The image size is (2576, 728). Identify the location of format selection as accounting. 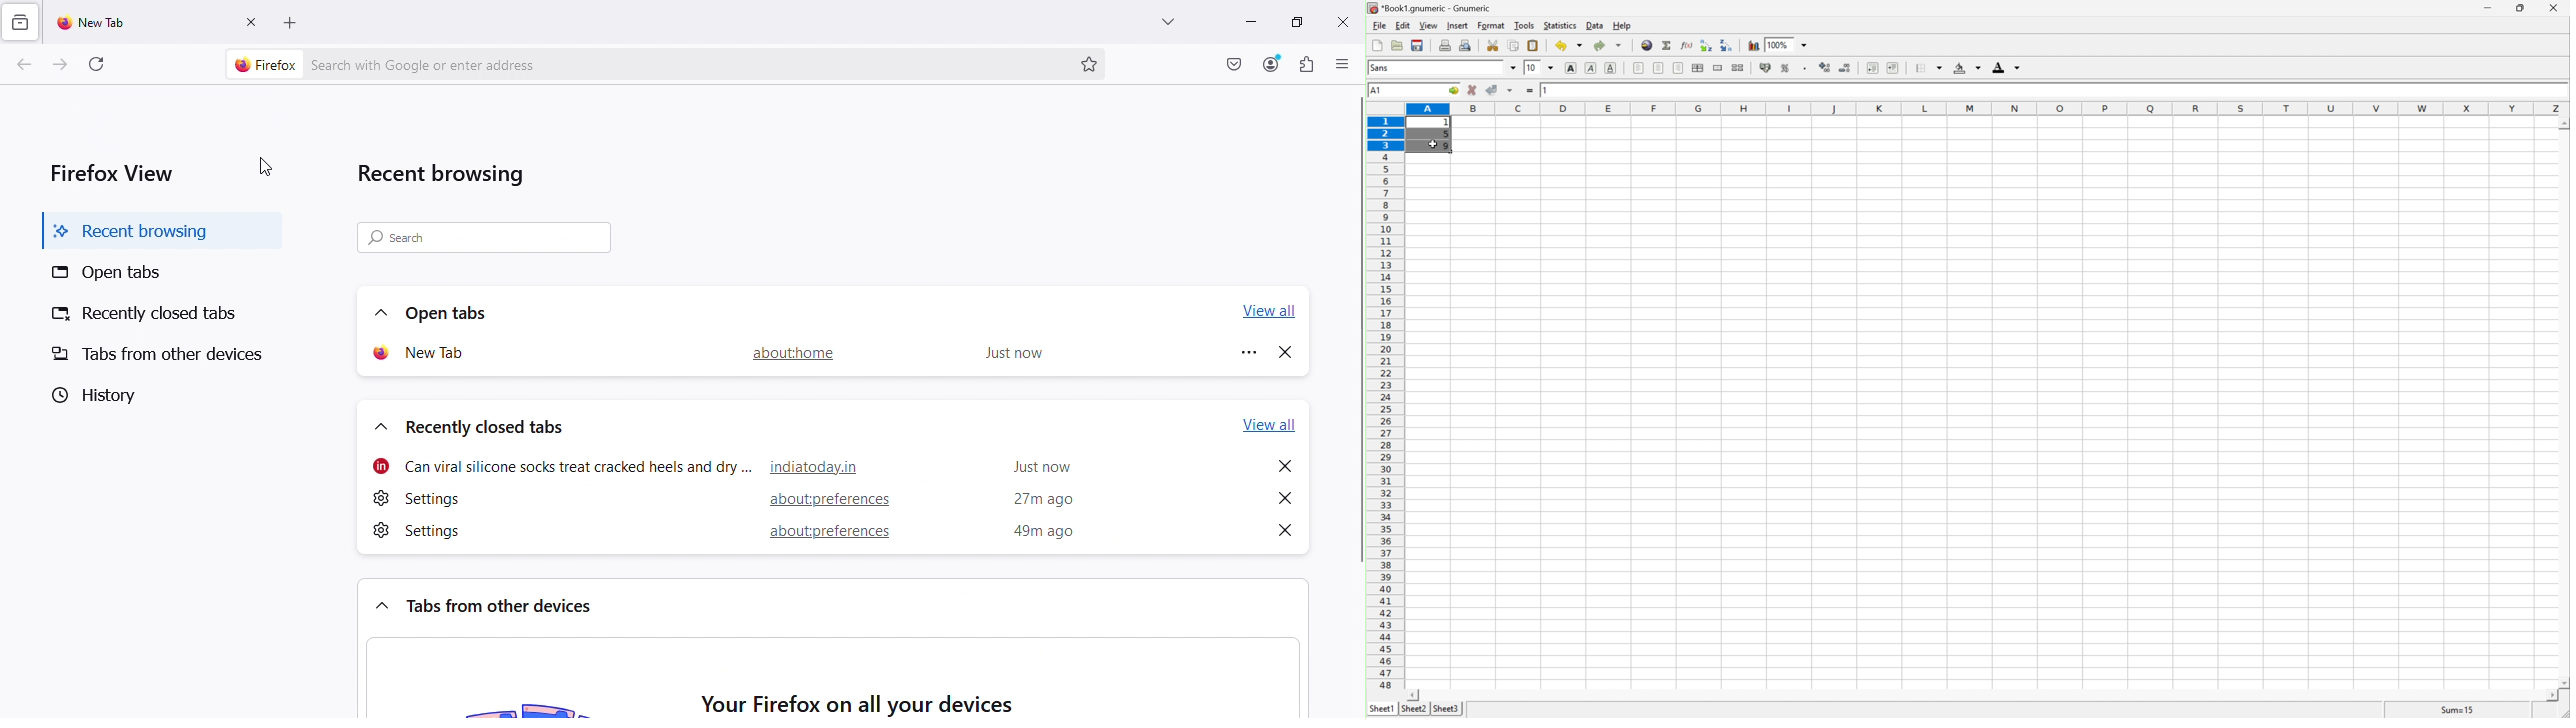
(1766, 68).